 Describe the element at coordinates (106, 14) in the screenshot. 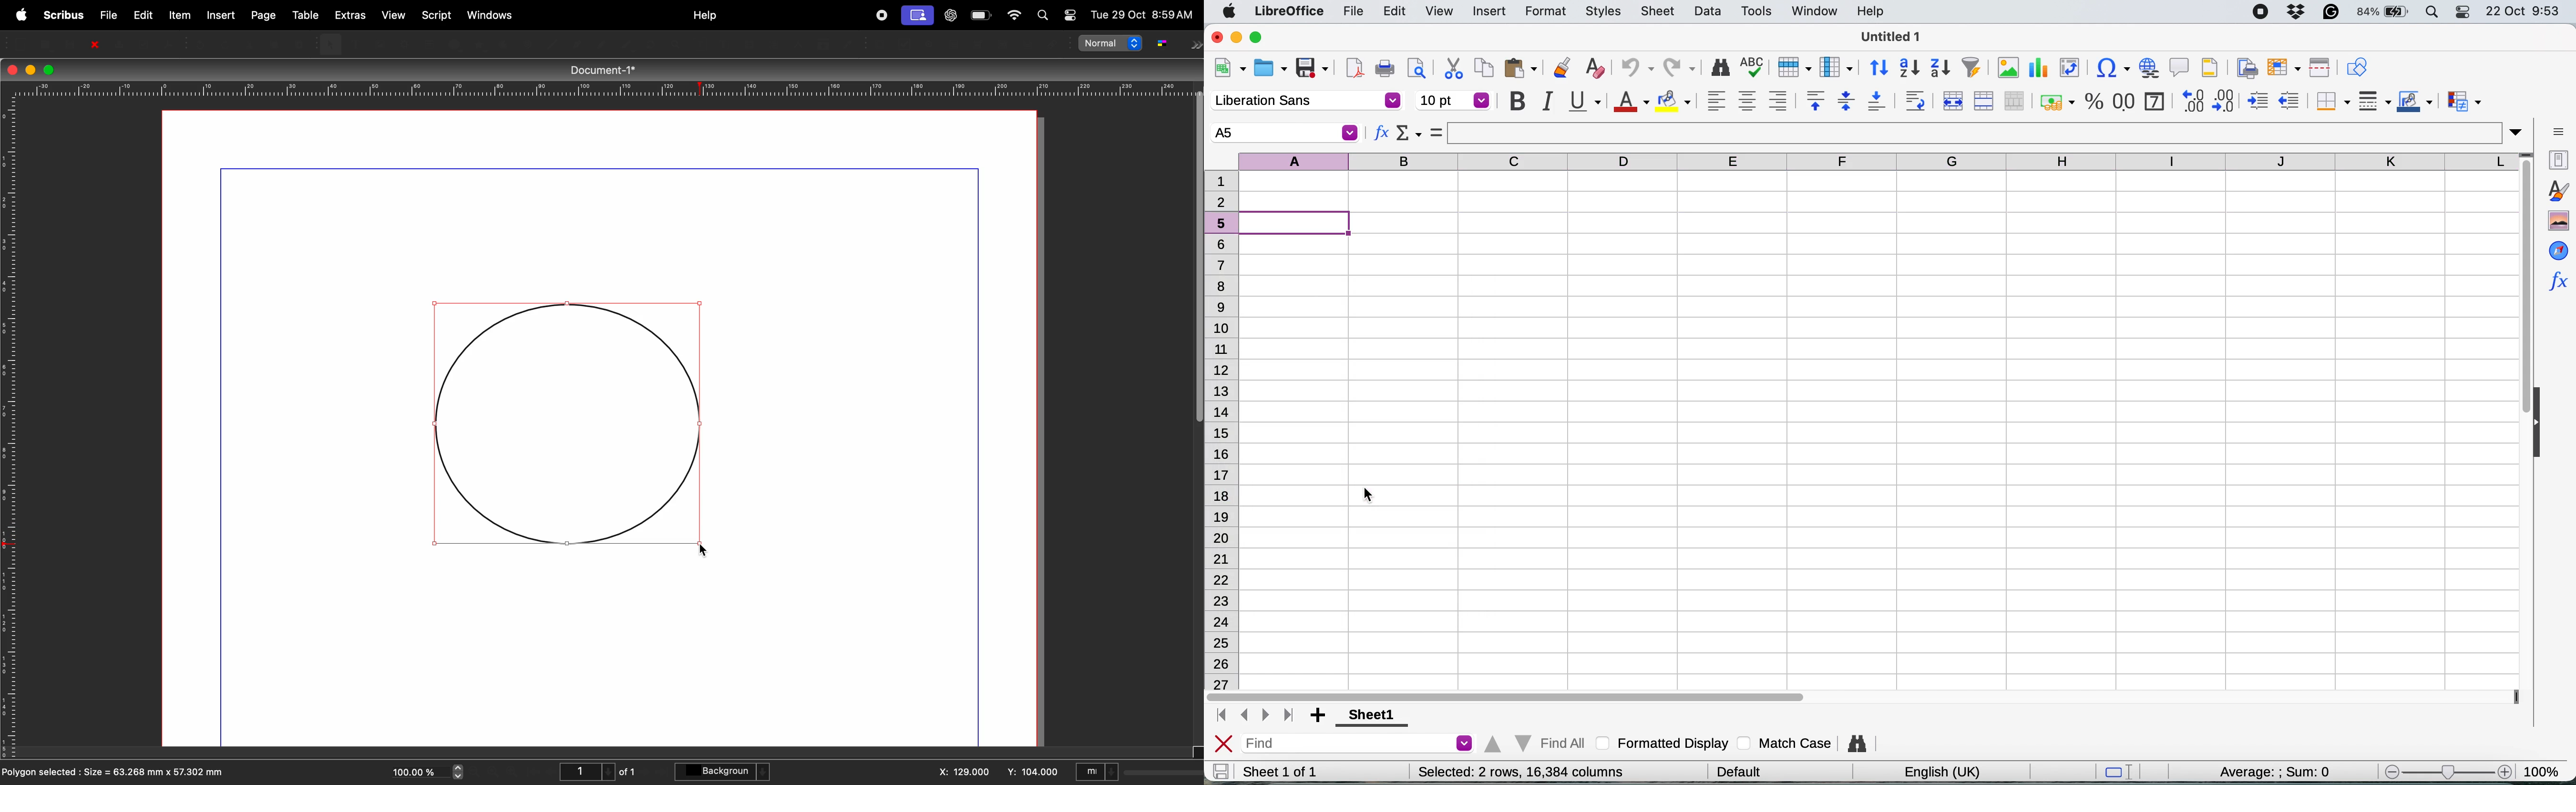

I see `file` at that location.